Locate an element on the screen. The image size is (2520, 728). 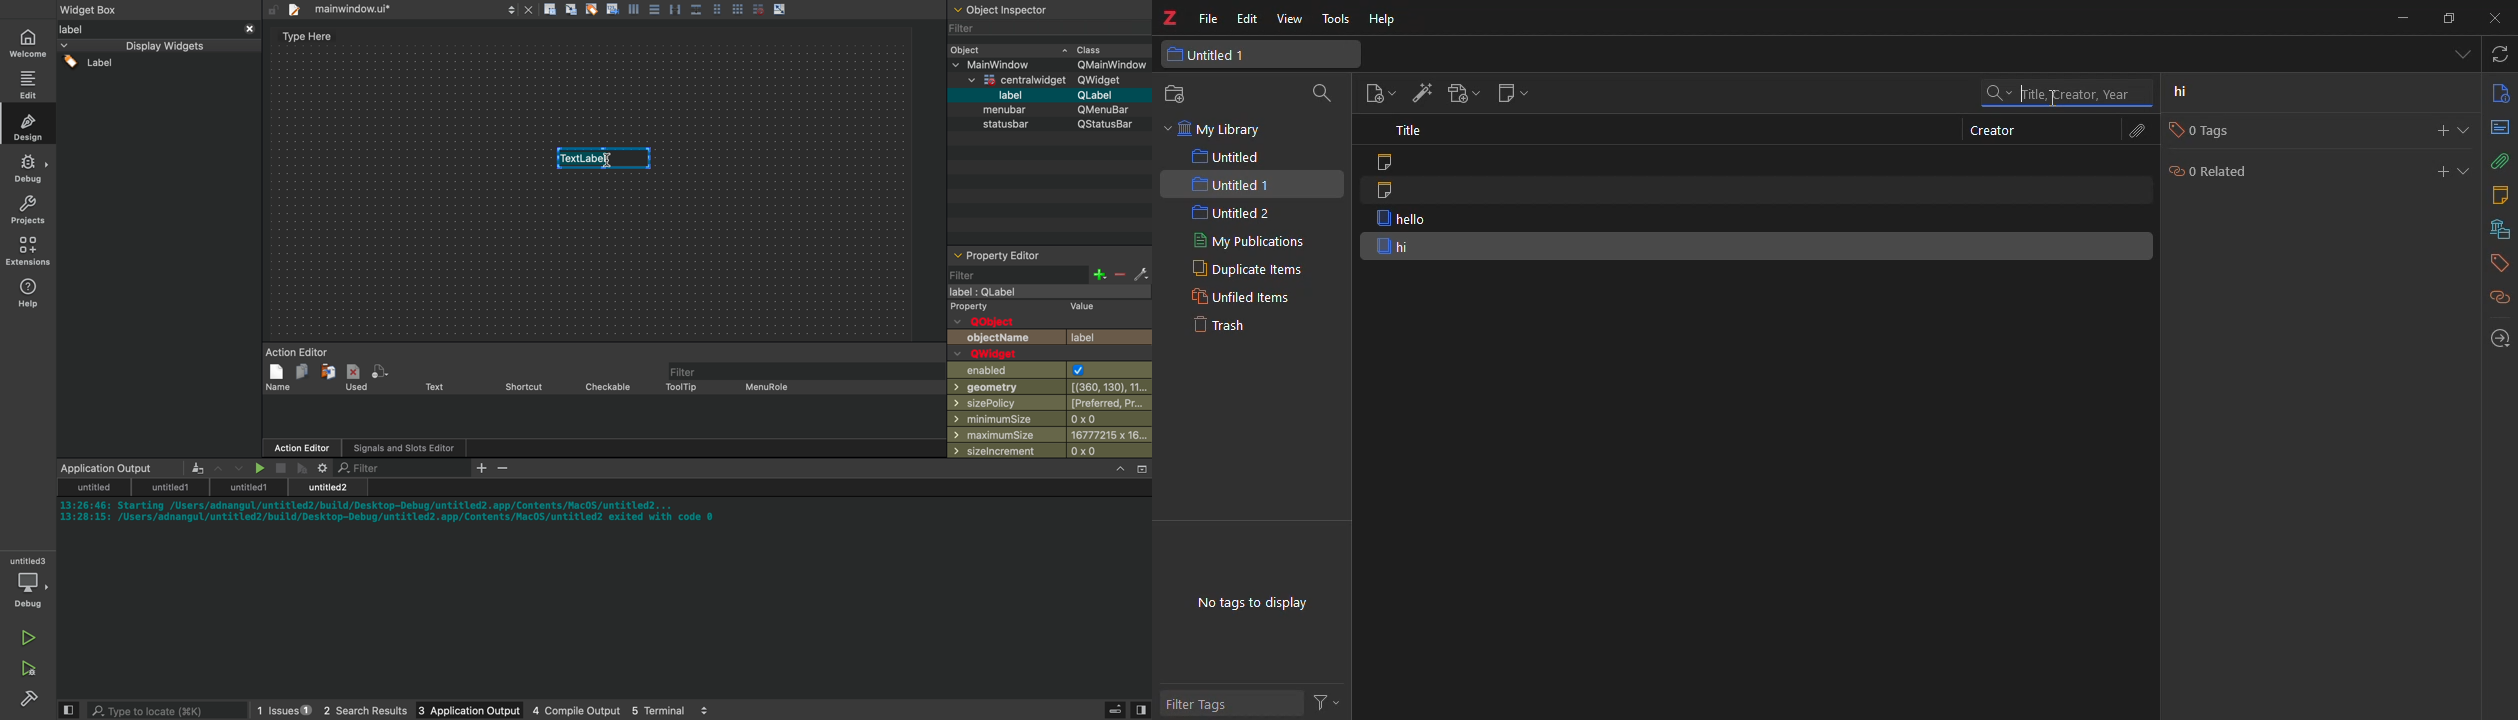
 is located at coordinates (28, 169).